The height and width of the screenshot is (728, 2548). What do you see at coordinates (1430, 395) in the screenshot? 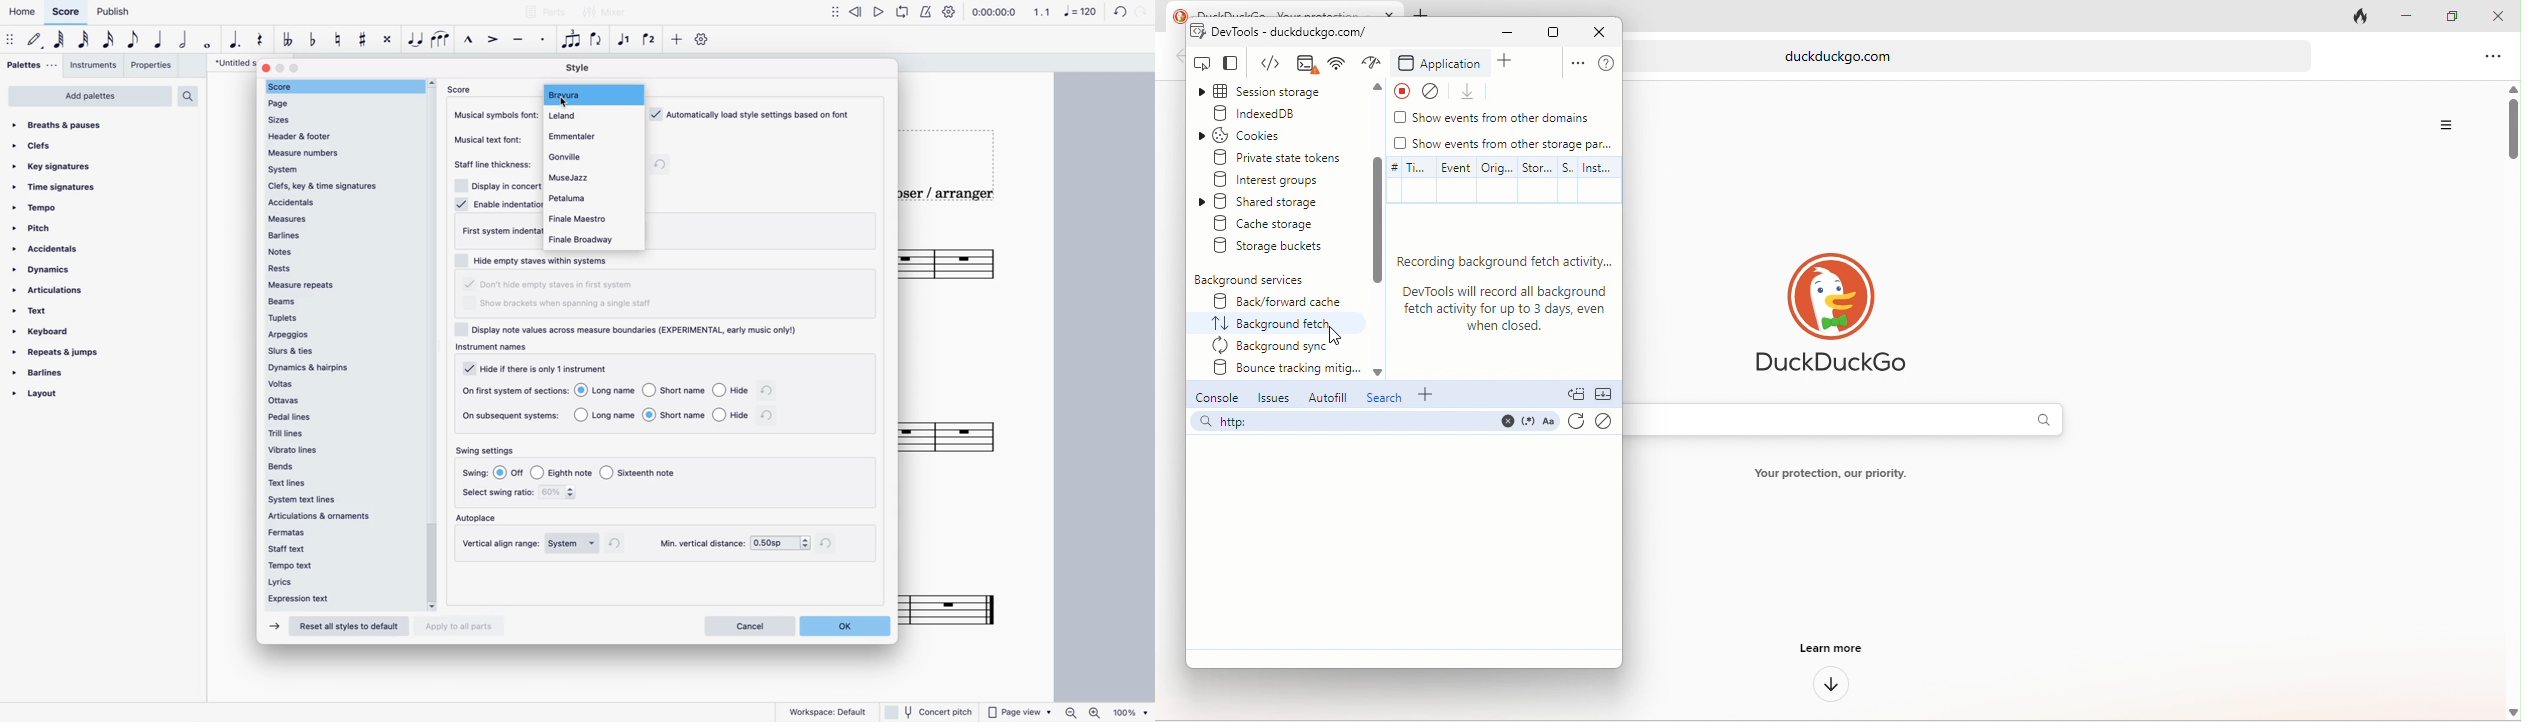
I see `add` at bounding box center [1430, 395].